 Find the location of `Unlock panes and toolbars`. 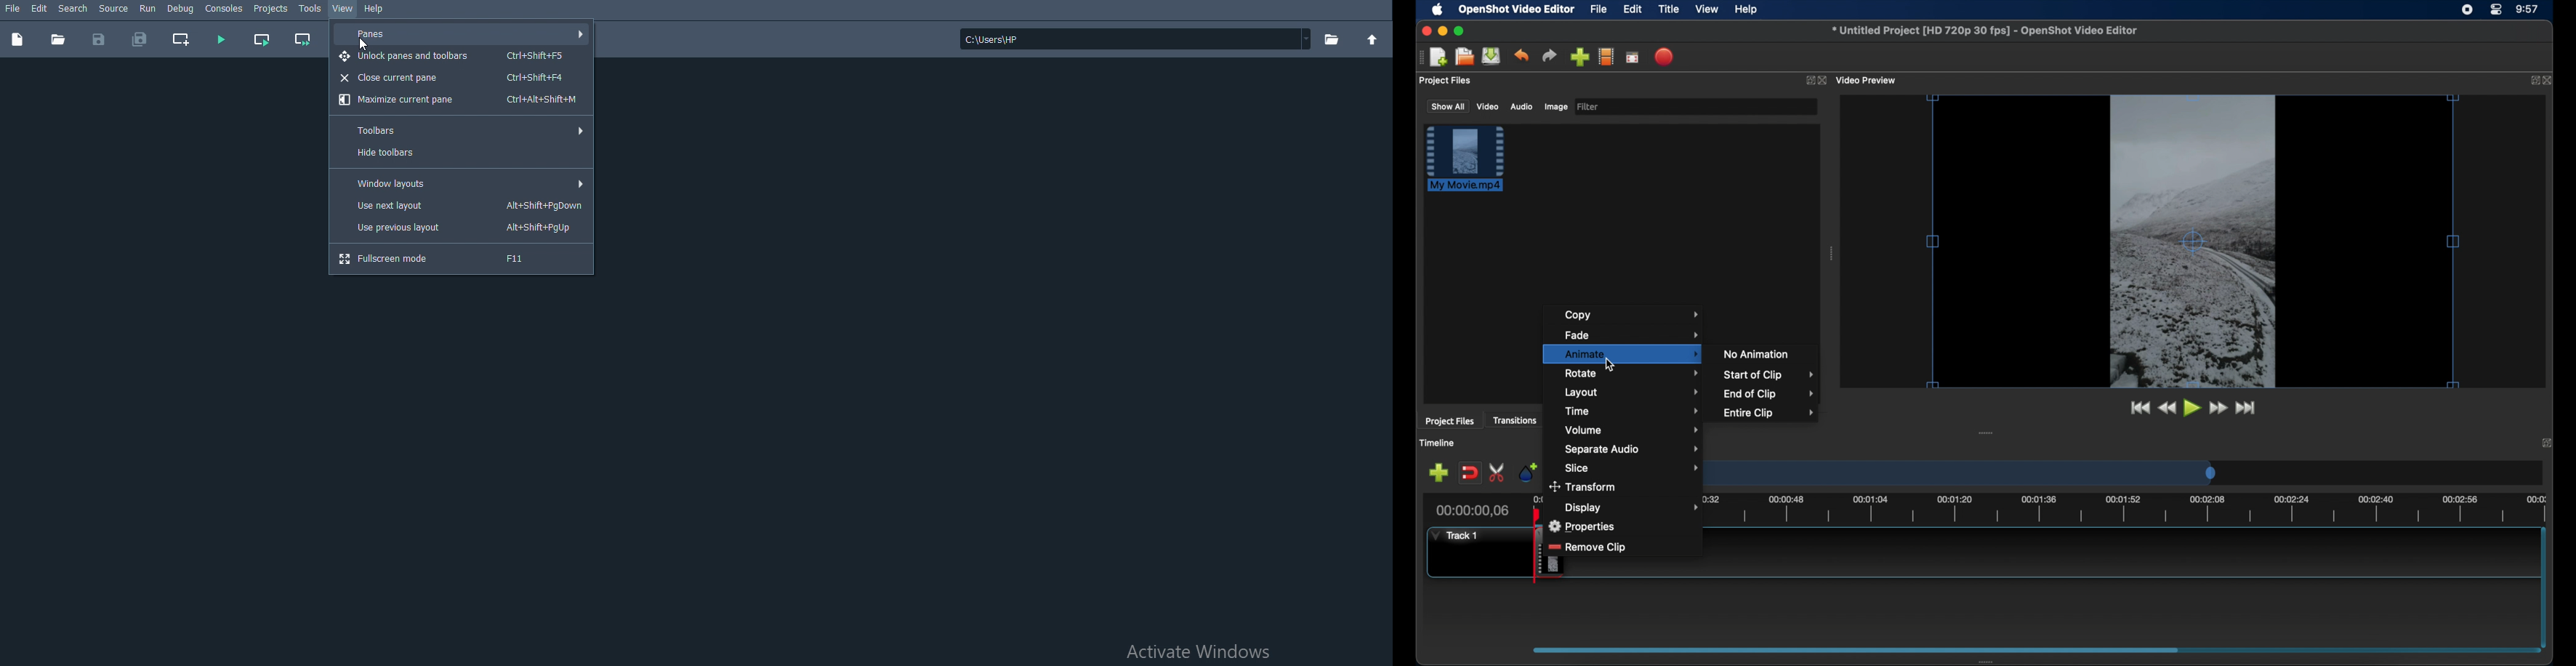

Unlock panes and toolbars is located at coordinates (459, 56).